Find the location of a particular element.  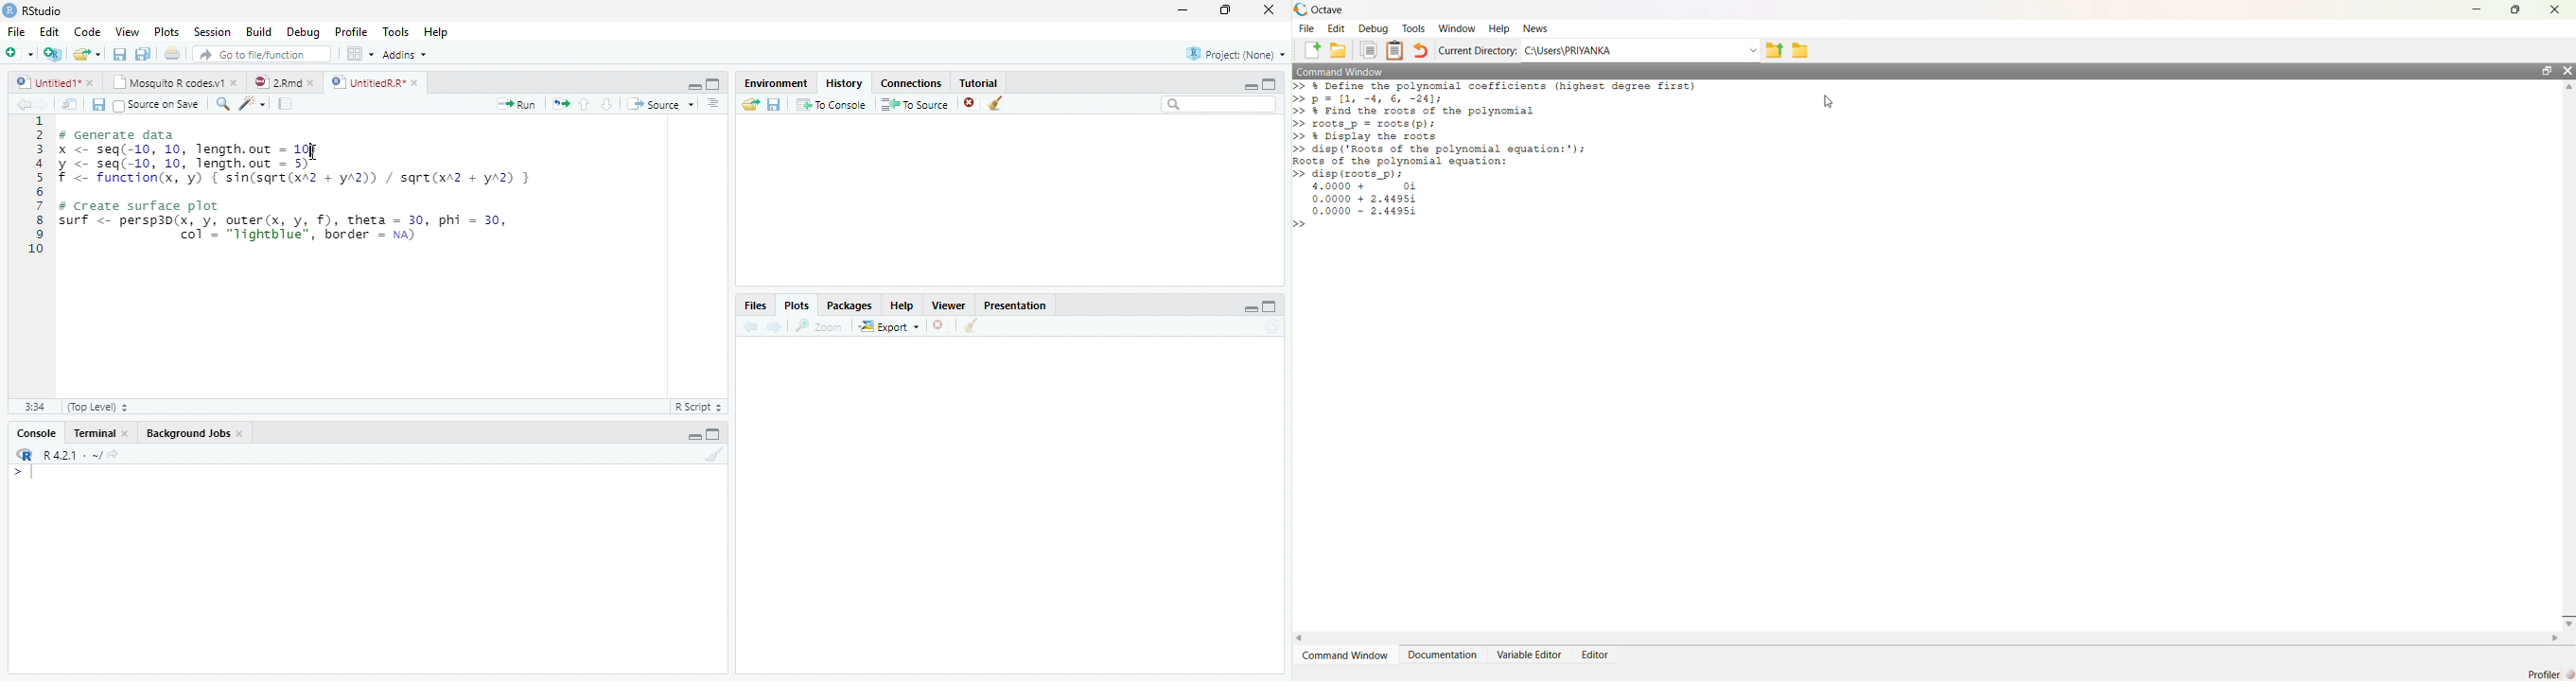

Upload Folder is located at coordinates (1775, 51).